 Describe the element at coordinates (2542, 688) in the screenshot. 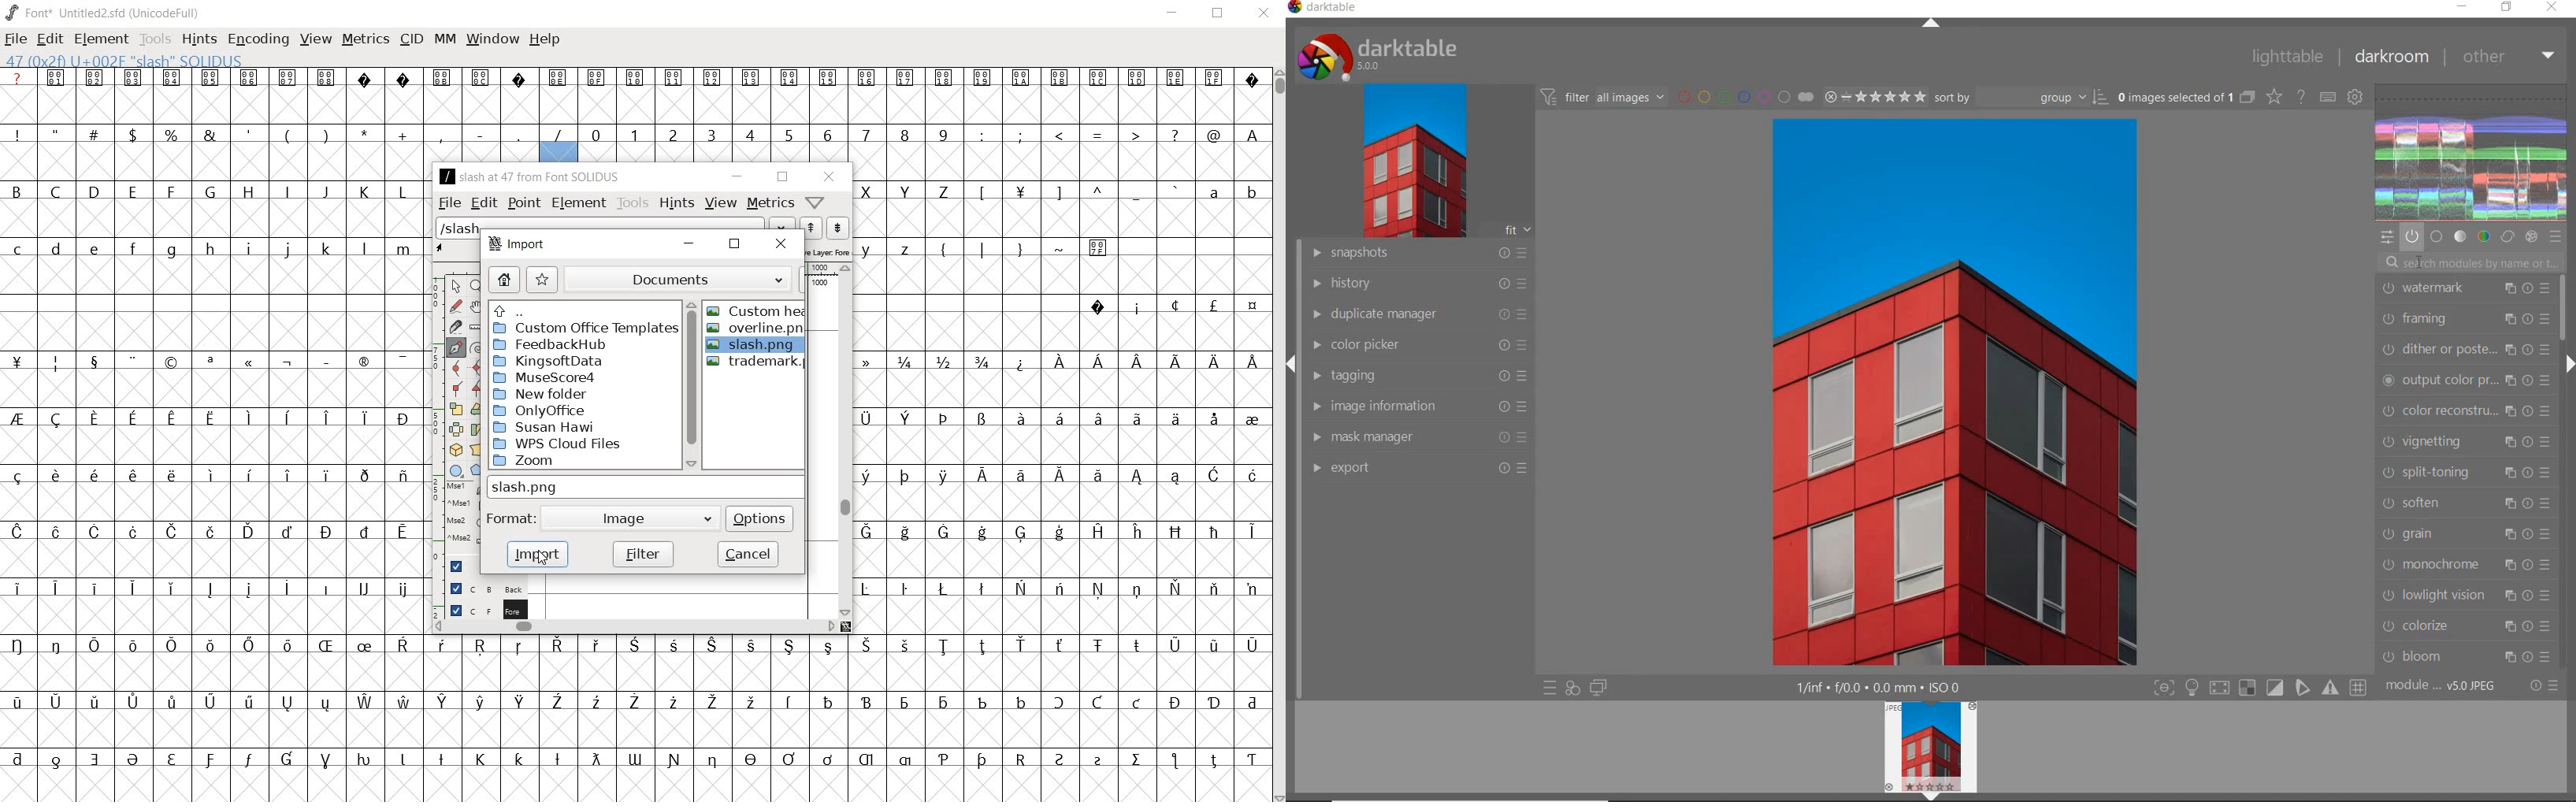

I see `reset or preset & preference` at that location.